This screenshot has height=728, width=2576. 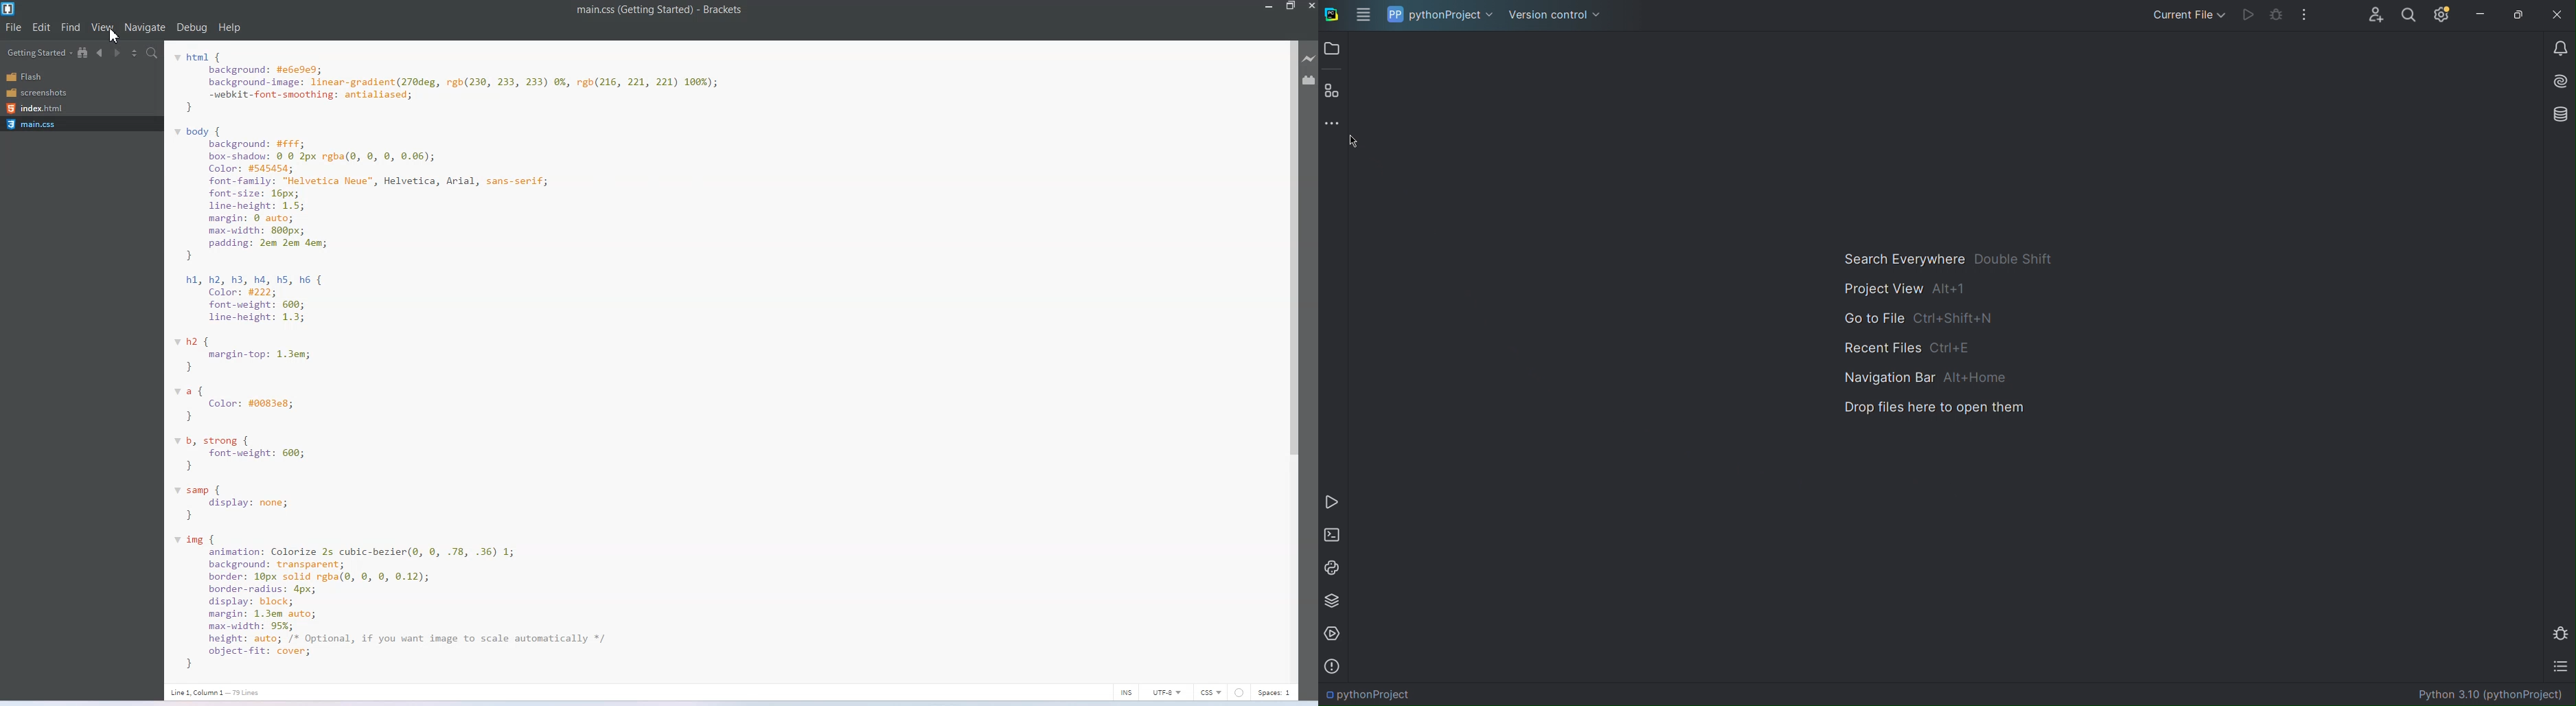 I want to click on main.css, so click(x=37, y=124).